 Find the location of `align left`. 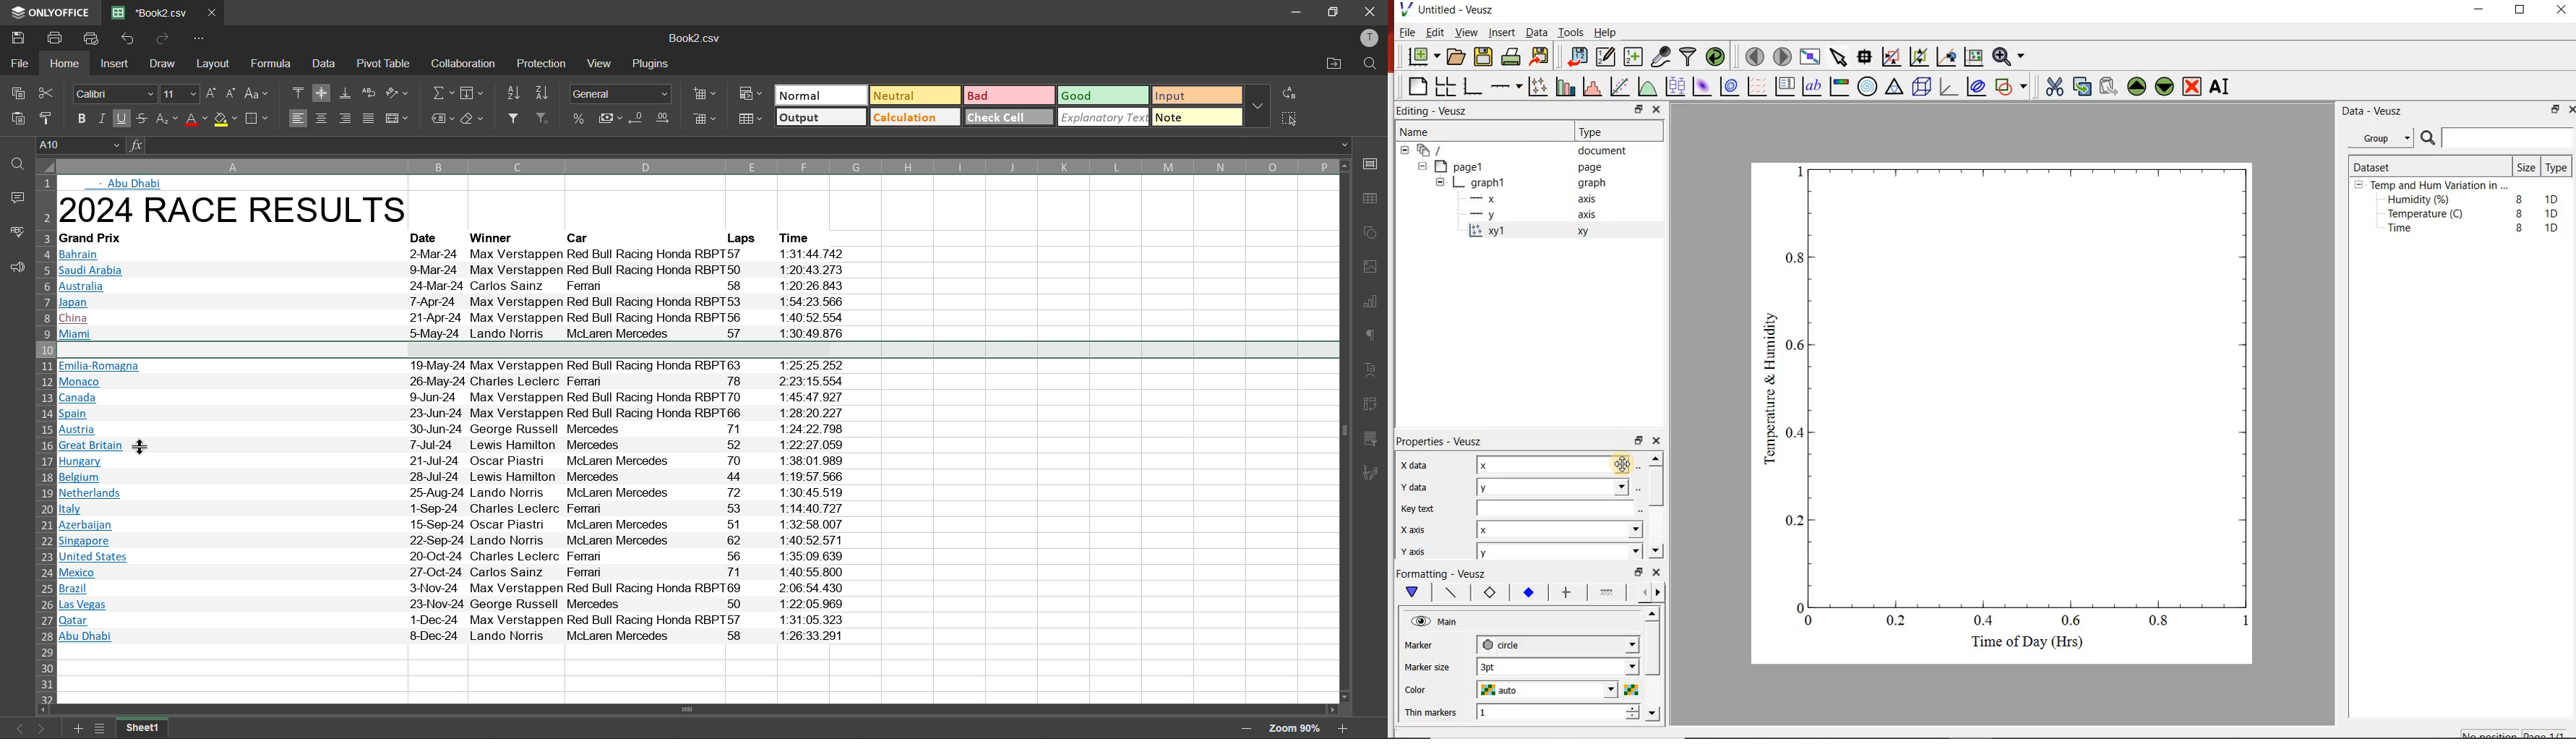

align left is located at coordinates (298, 119).